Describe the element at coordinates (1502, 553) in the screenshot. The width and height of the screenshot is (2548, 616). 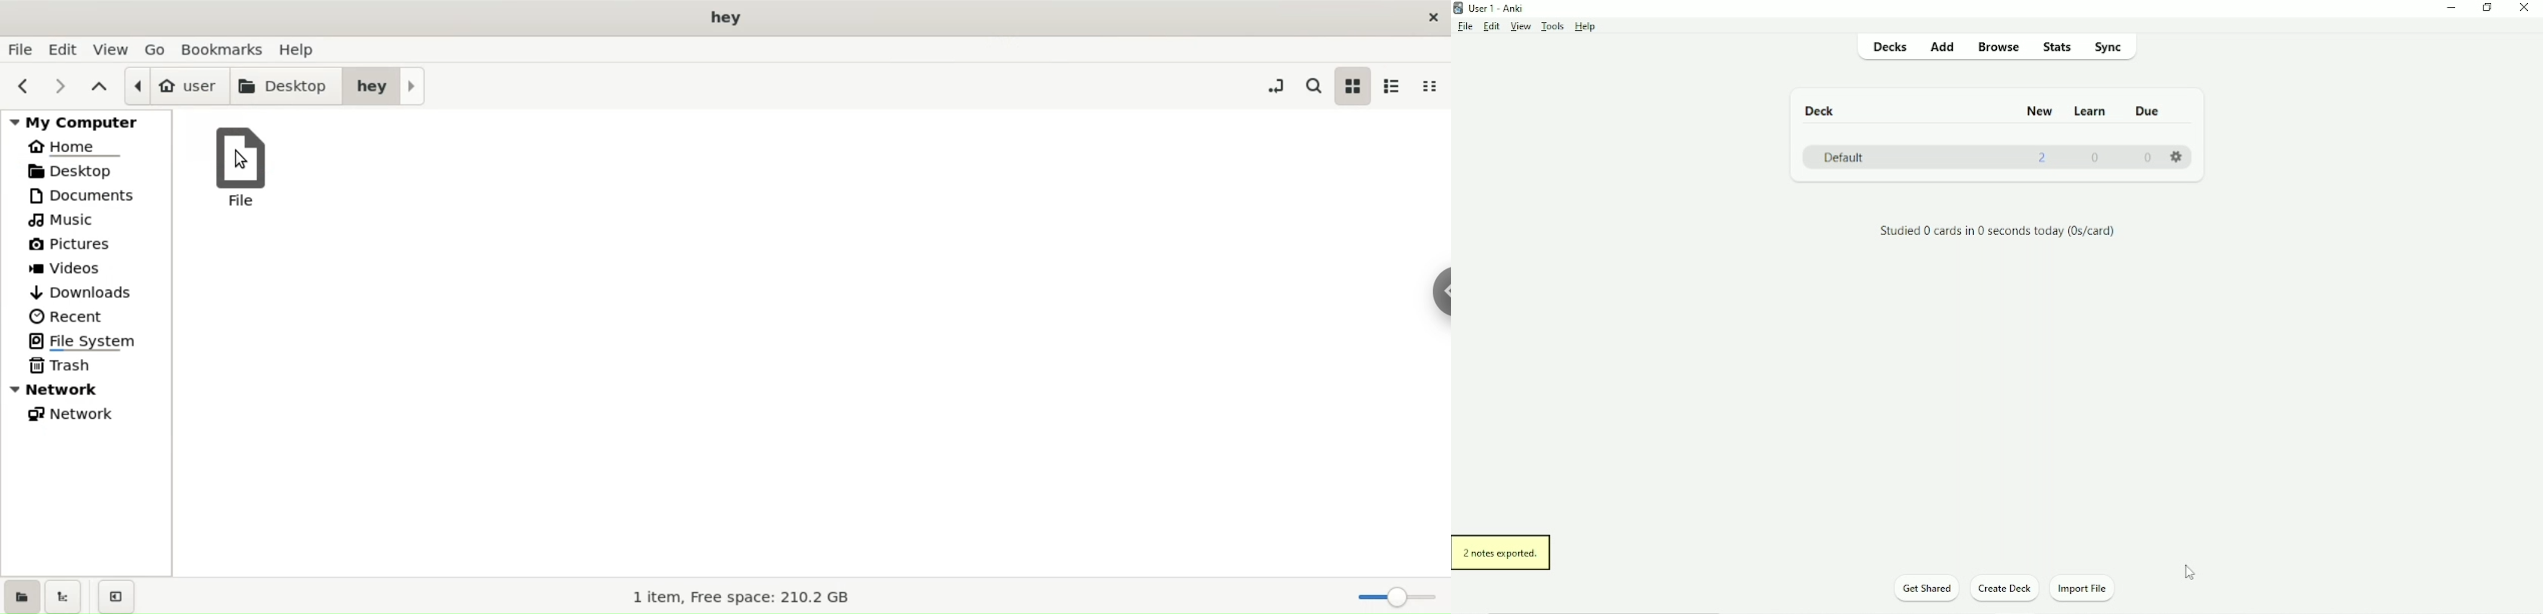
I see `2 notes exported` at that location.